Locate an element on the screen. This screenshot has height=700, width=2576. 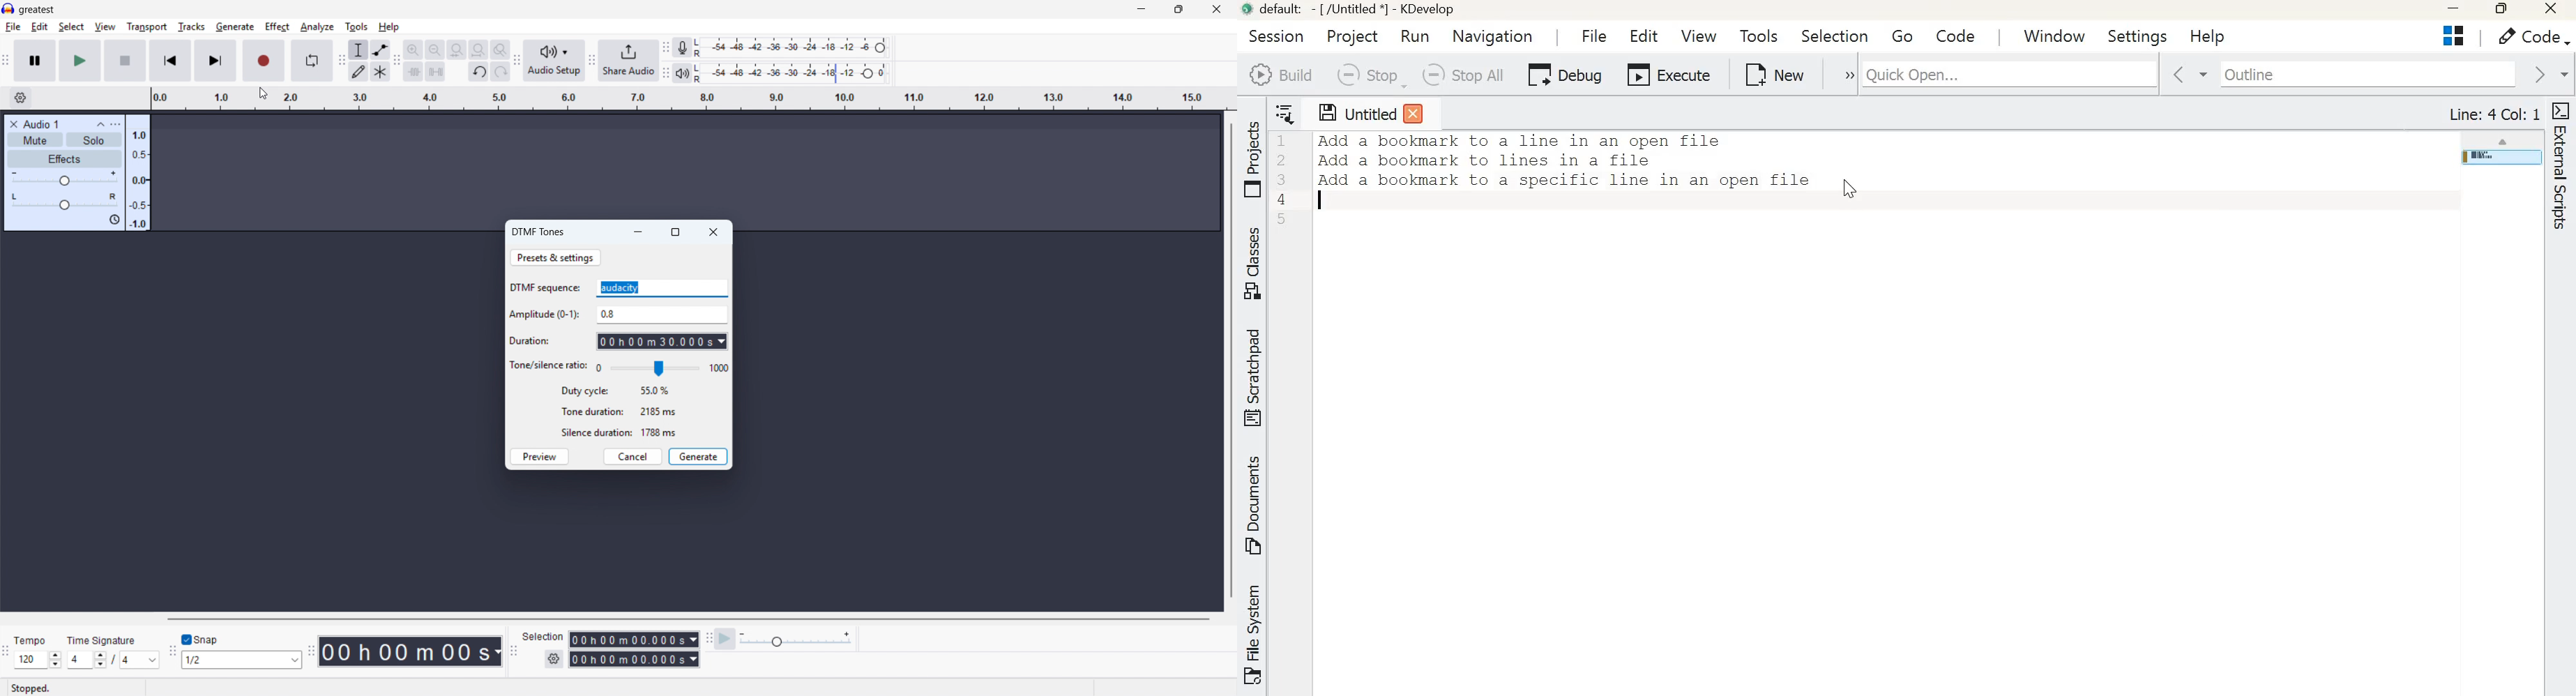
enable looping is located at coordinates (312, 61).